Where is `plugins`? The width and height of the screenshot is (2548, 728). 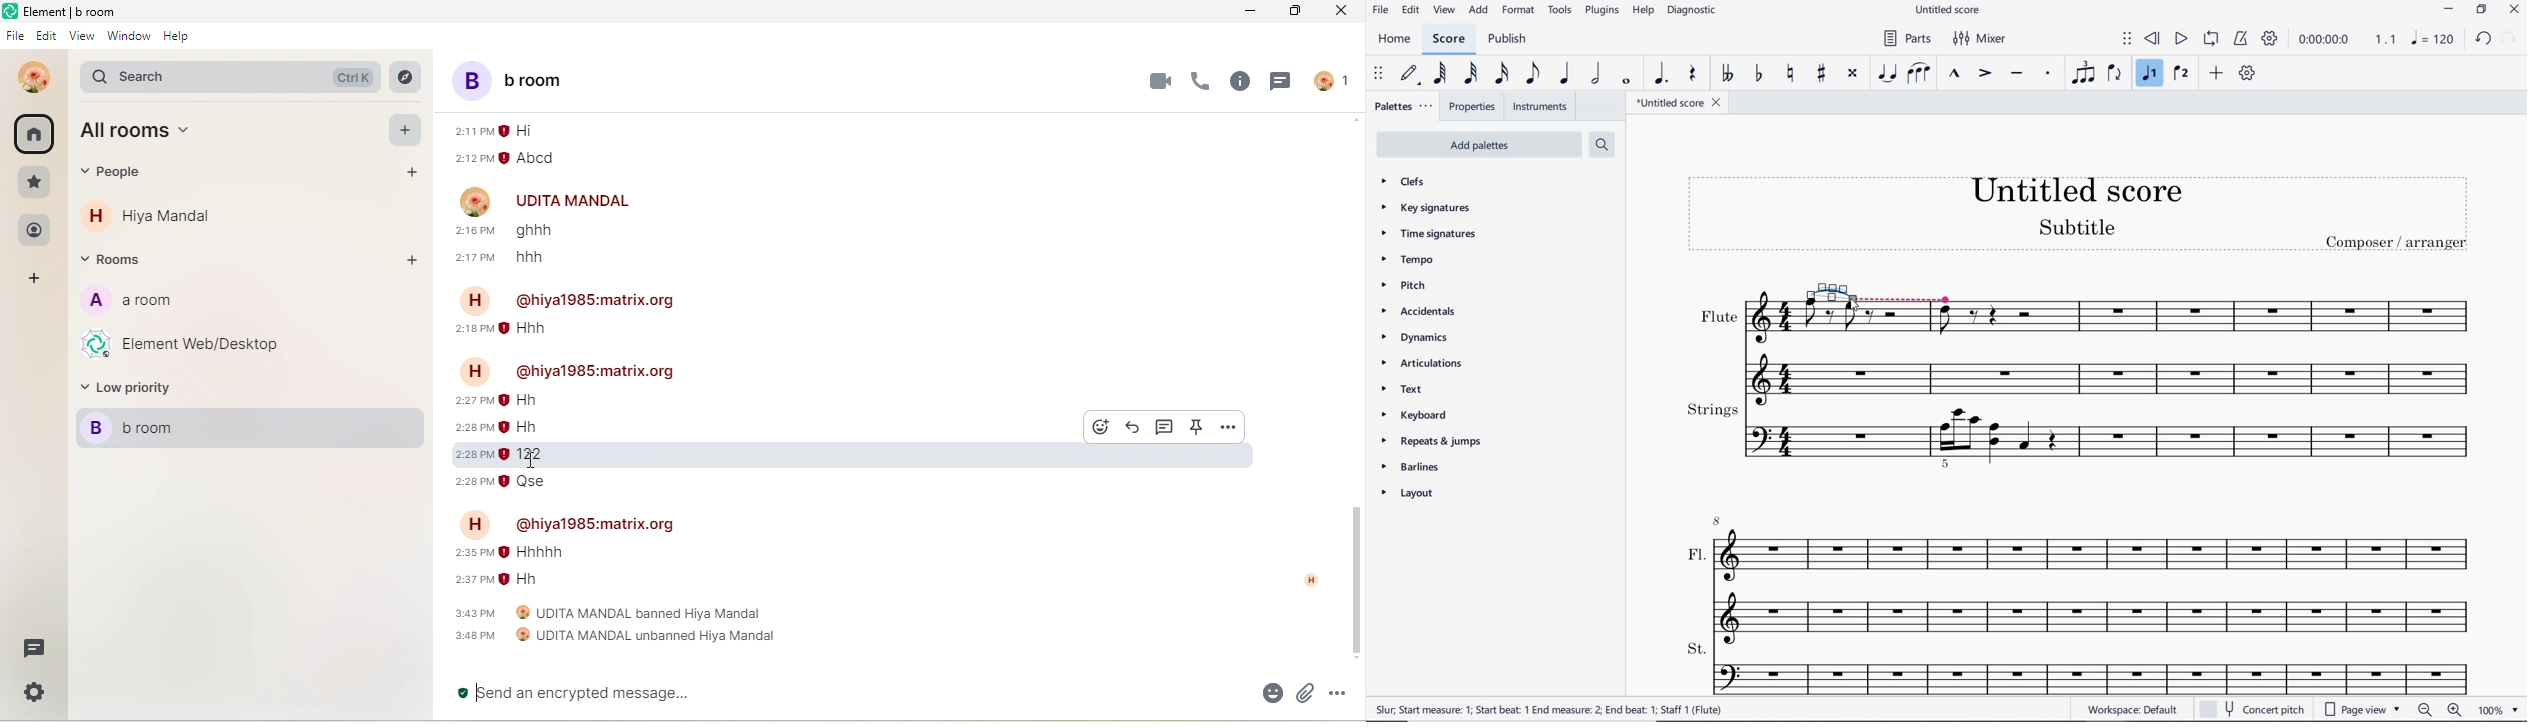
plugins is located at coordinates (1600, 10).